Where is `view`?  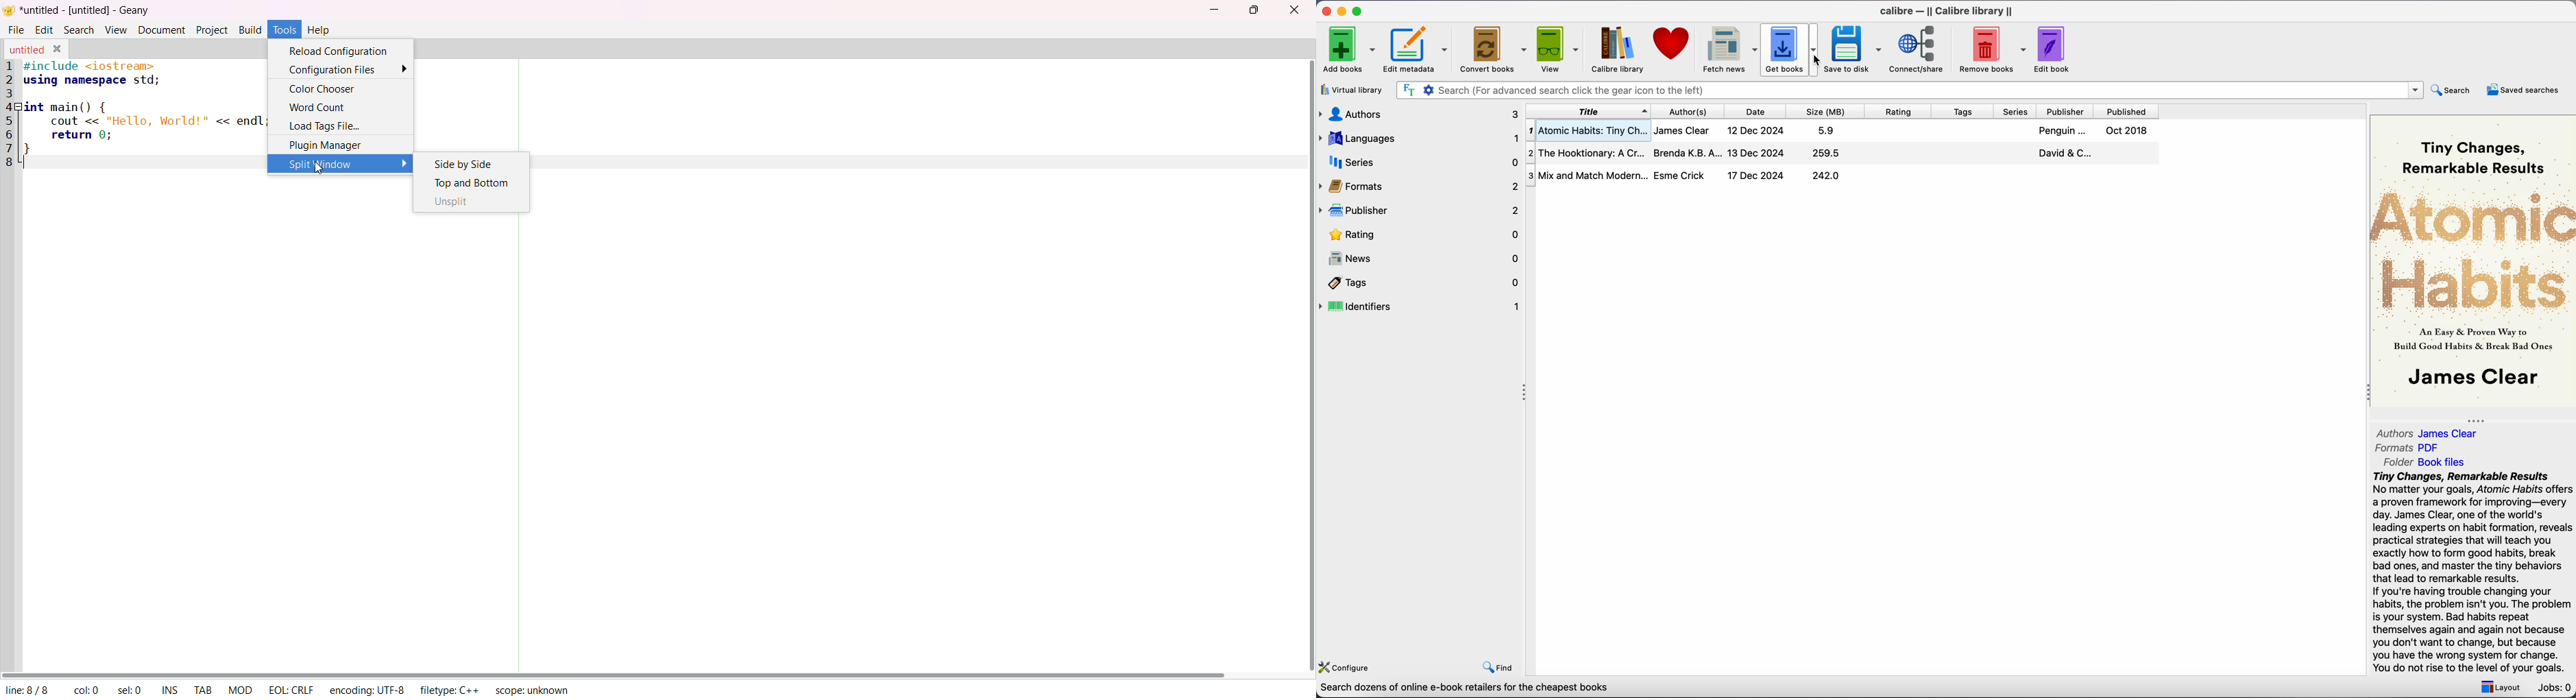
view is located at coordinates (1560, 48).